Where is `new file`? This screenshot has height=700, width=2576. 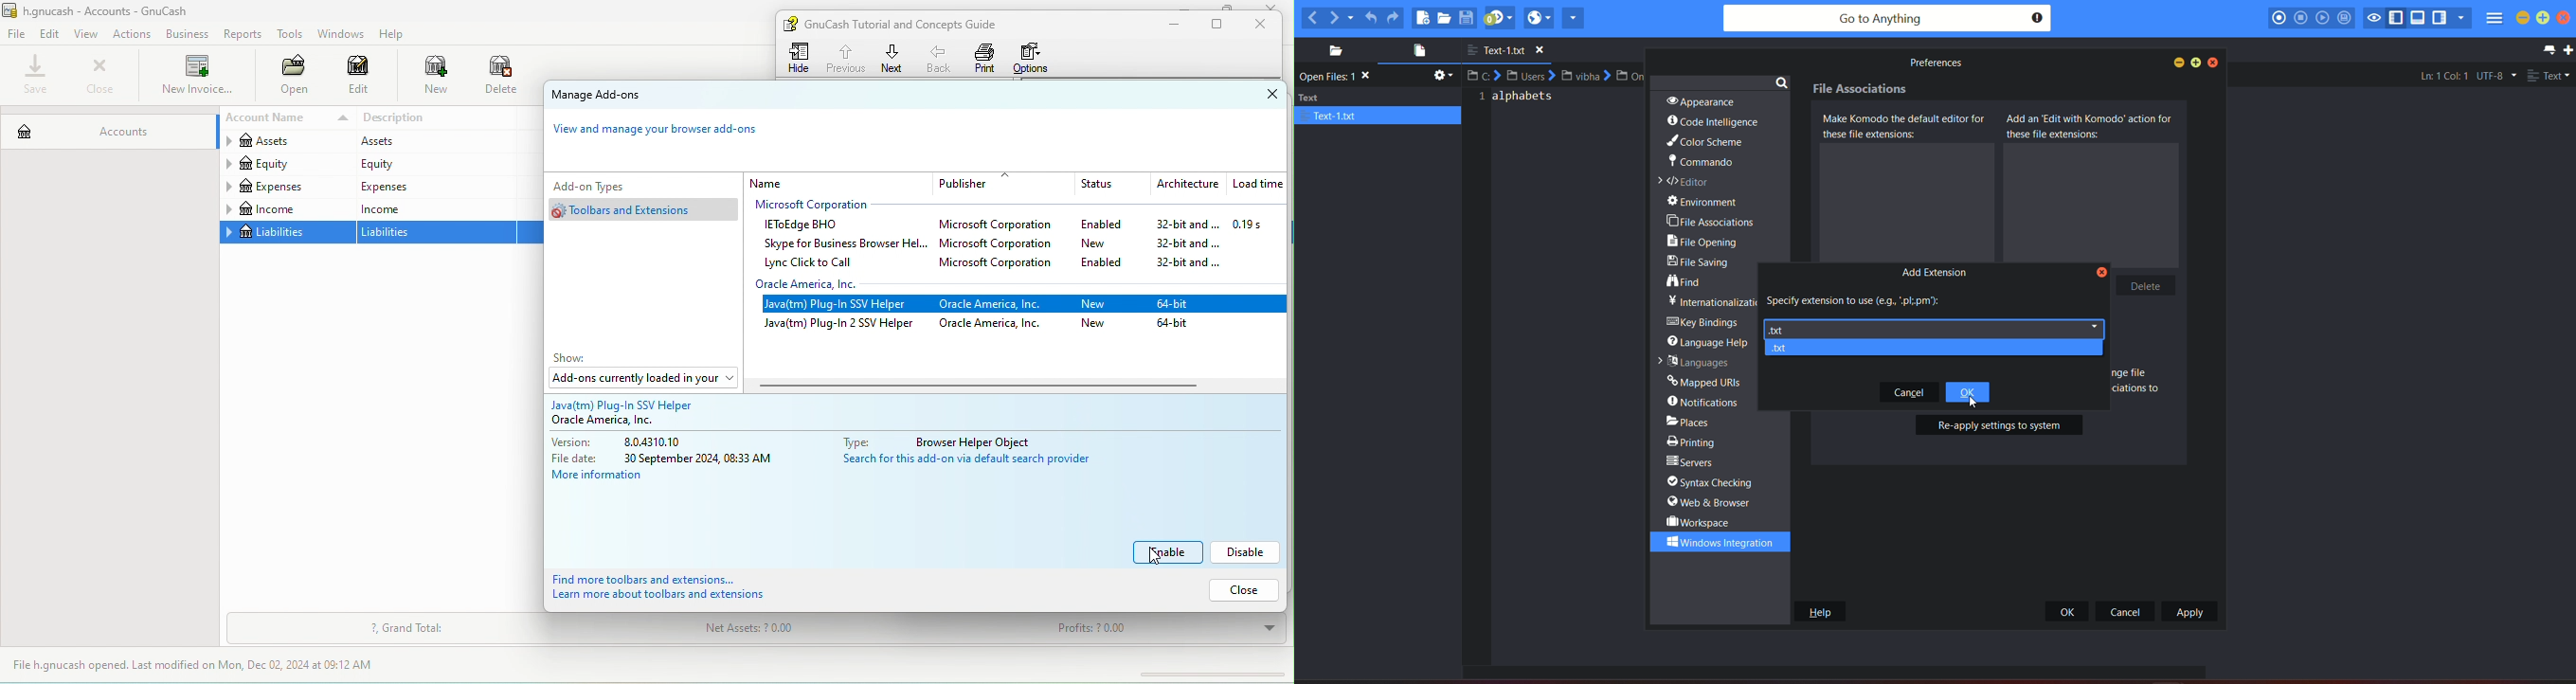 new file is located at coordinates (1422, 17).